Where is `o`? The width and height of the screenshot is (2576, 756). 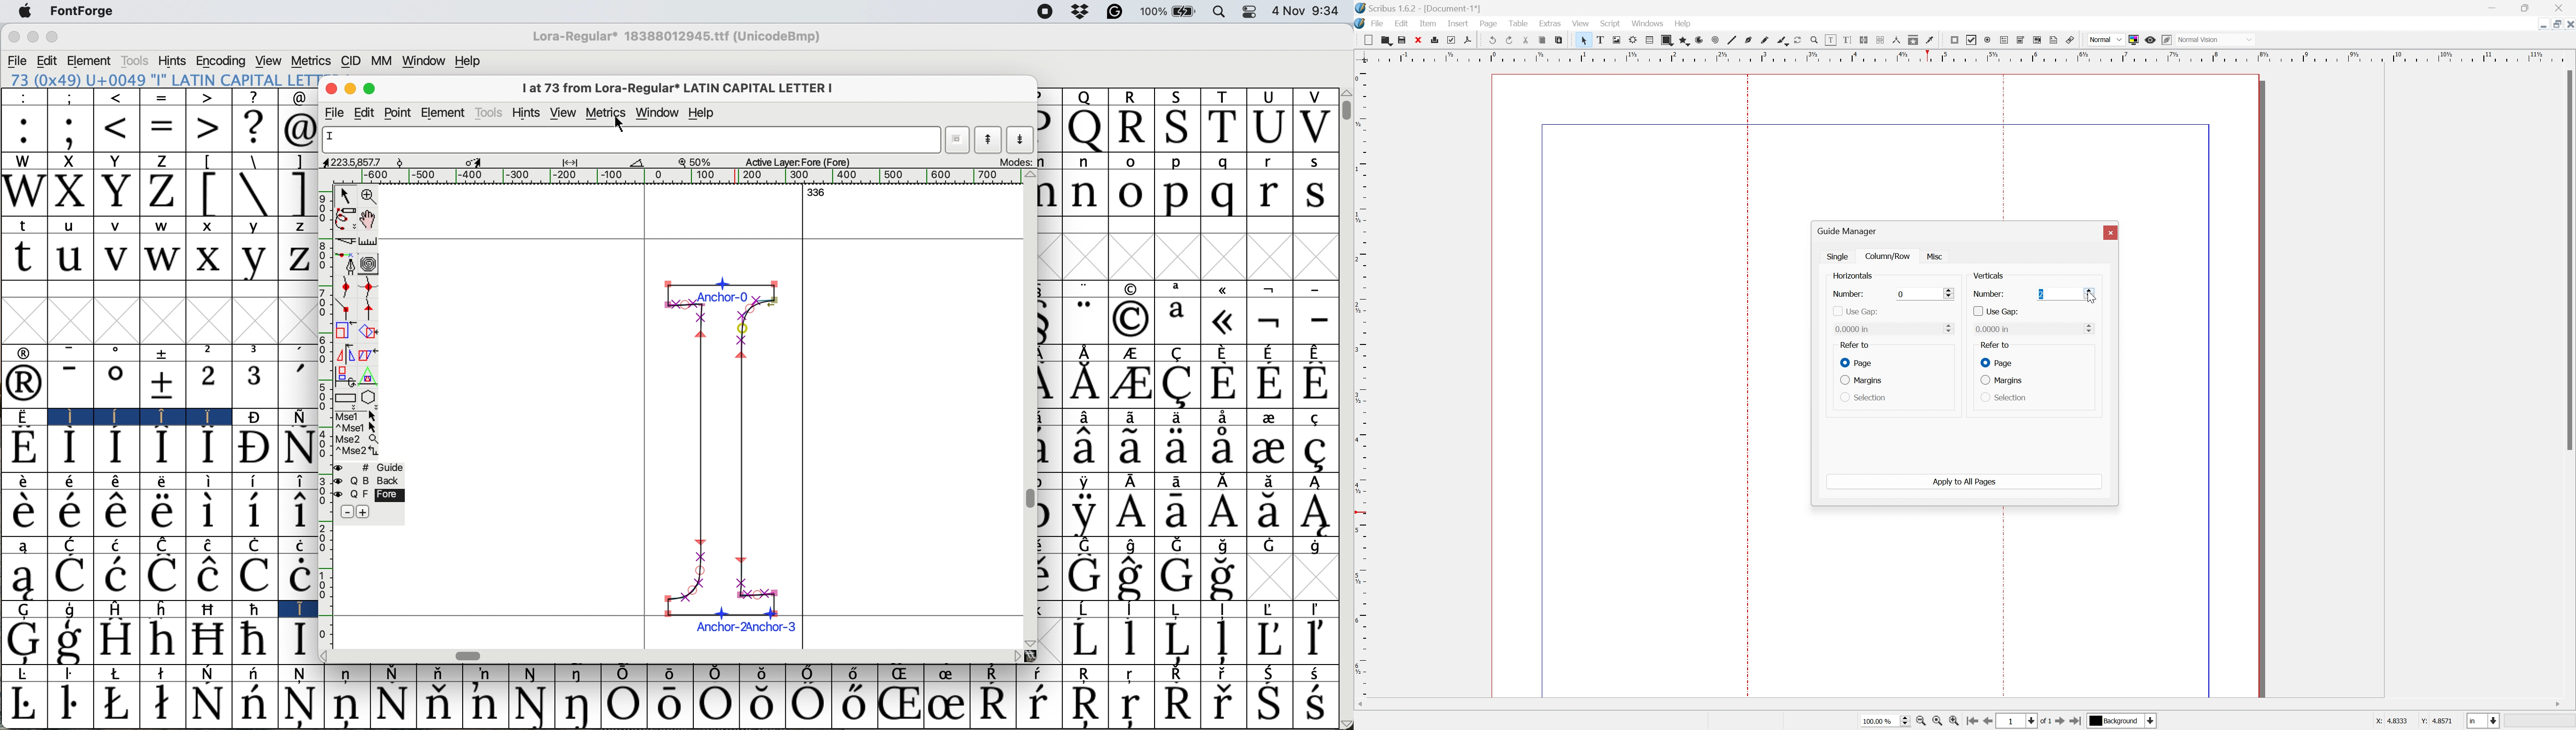
o is located at coordinates (1132, 162).